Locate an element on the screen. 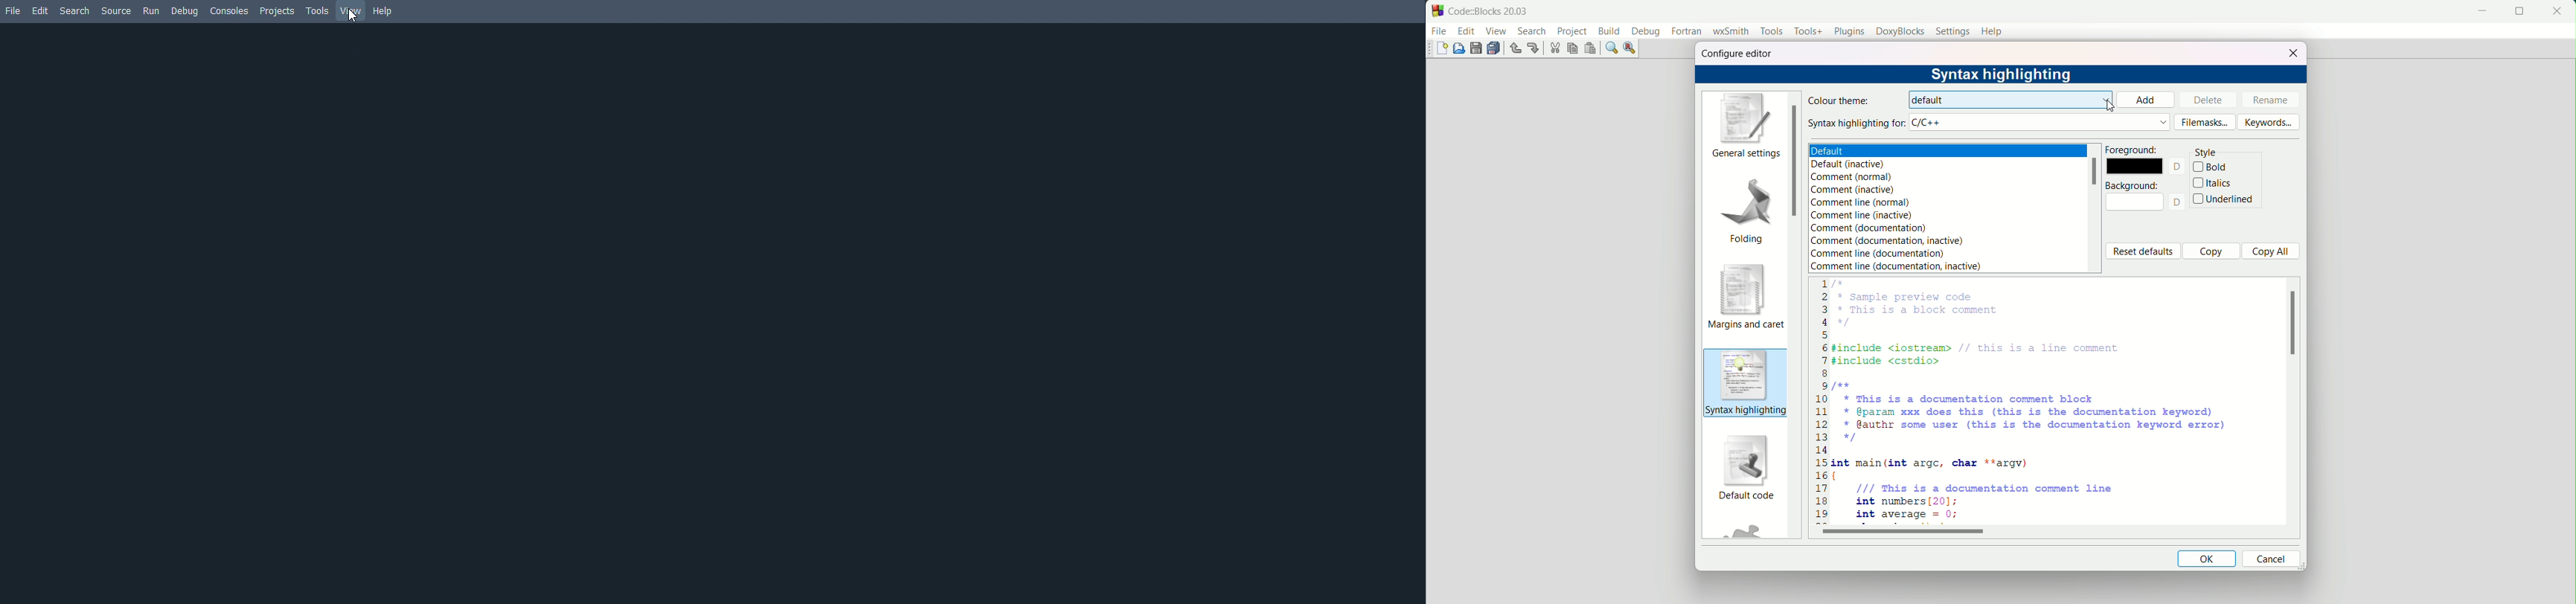  syntax highlighting is located at coordinates (1746, 382).